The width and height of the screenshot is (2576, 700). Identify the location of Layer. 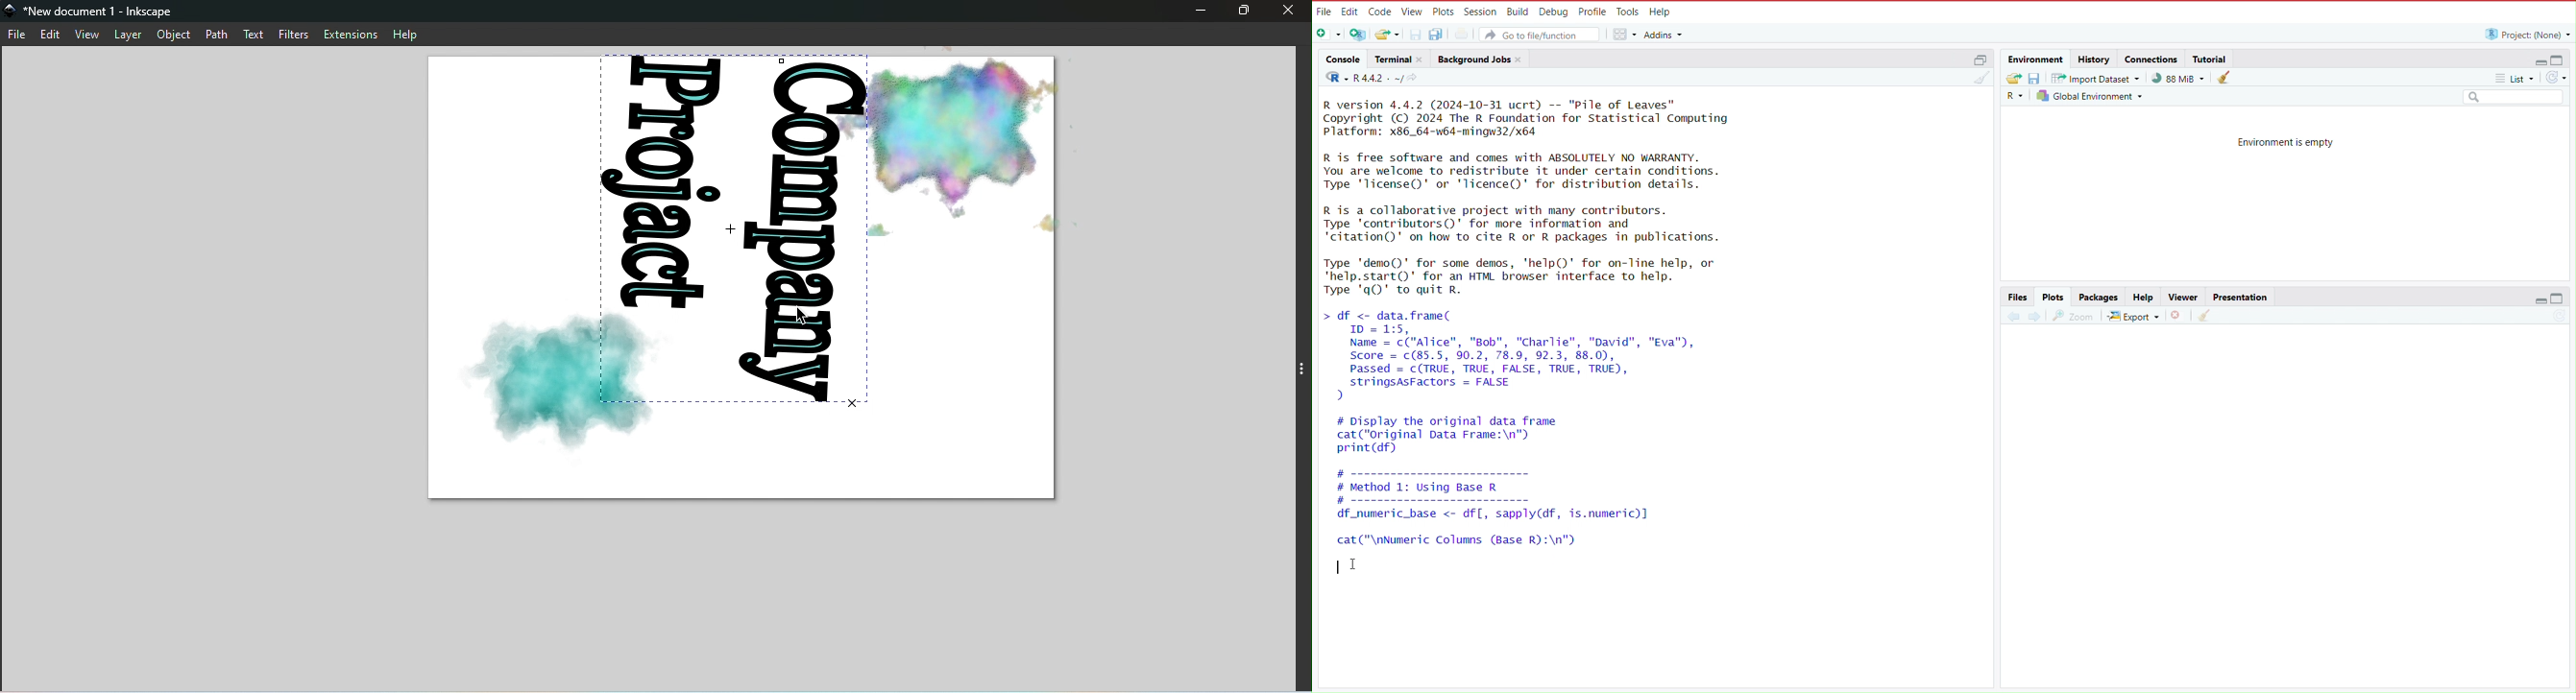
(128, 36).